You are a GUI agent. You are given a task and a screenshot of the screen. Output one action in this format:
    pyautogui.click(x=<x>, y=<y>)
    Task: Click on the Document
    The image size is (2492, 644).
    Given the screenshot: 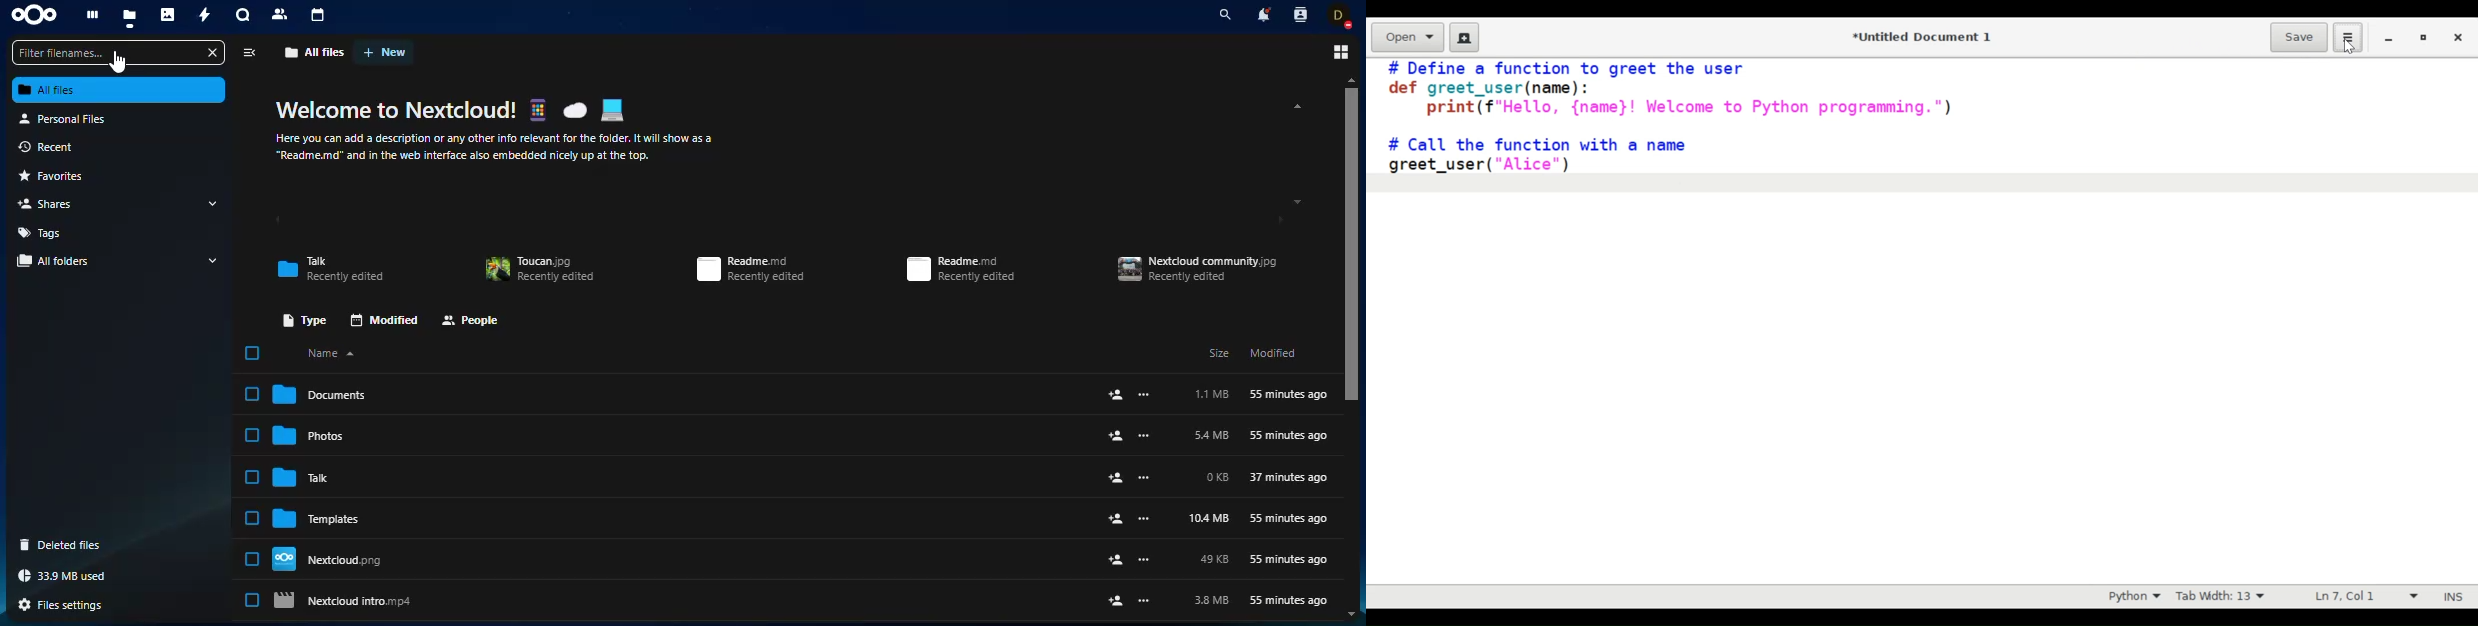 What is the action you would take?
    pyautogui.click(x=684, y=394)
    